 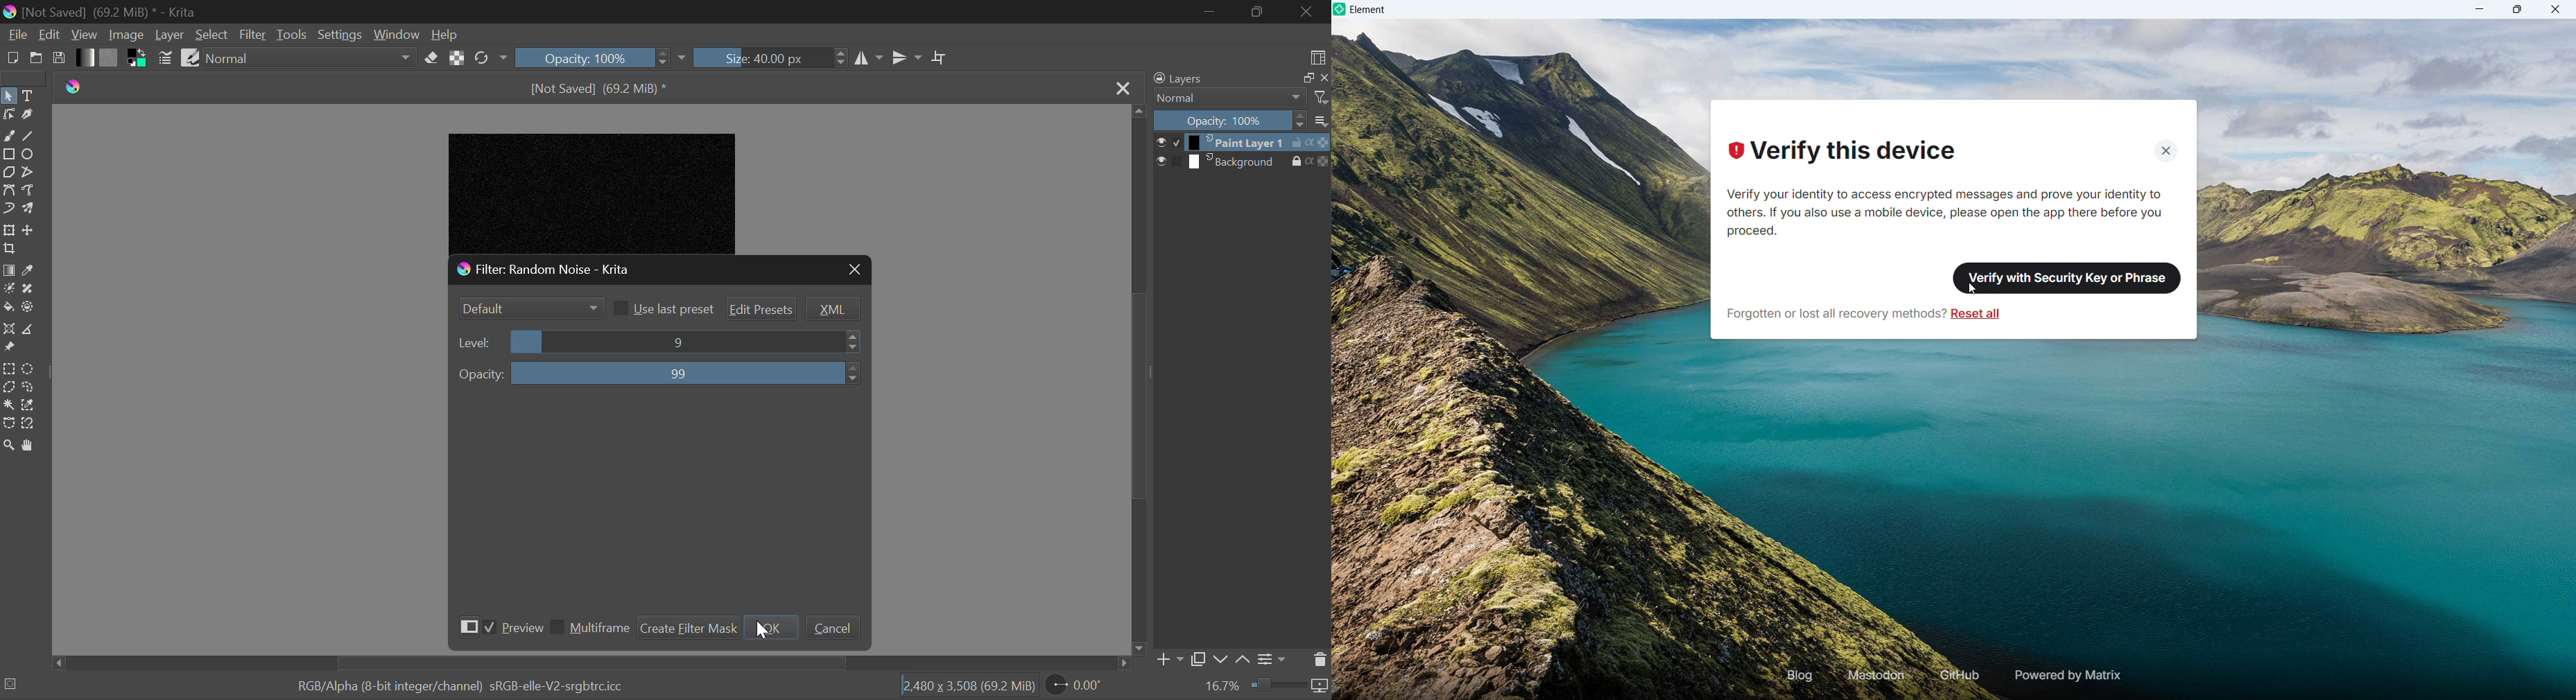 I want to click on lock, so click(x=1293, y=141).